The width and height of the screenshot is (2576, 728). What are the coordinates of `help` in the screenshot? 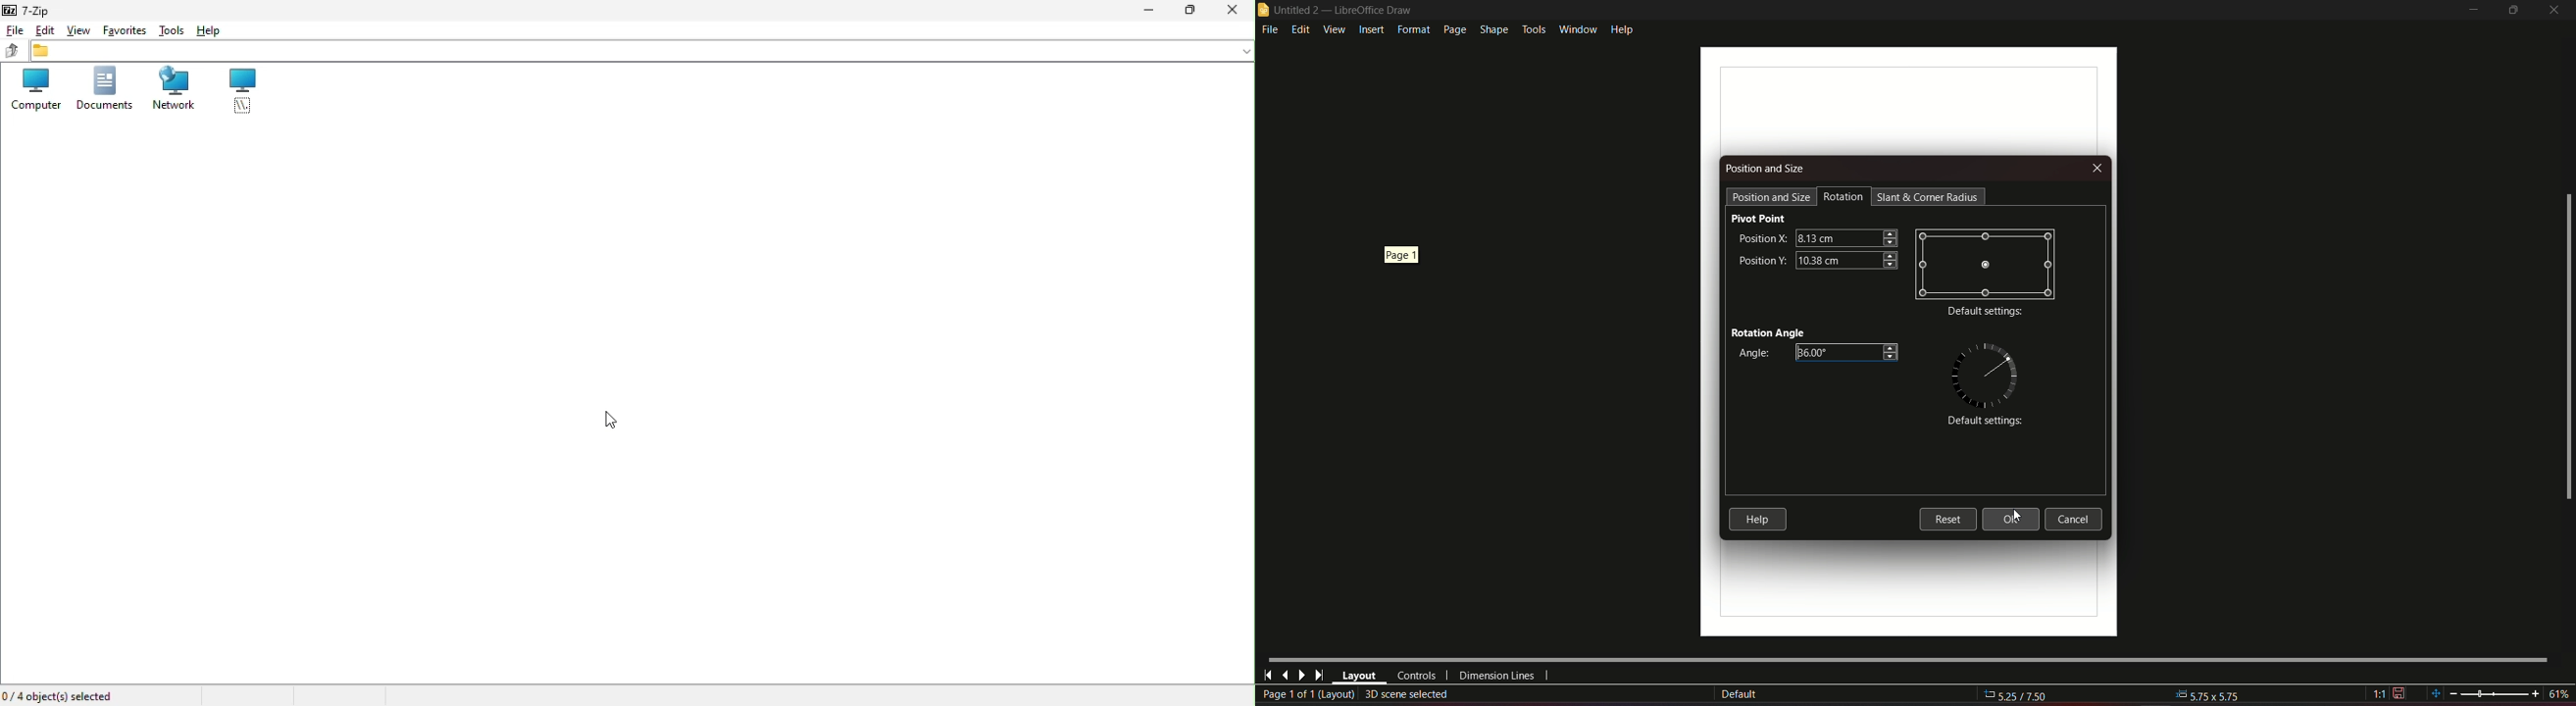 It's located at (1623, 28).